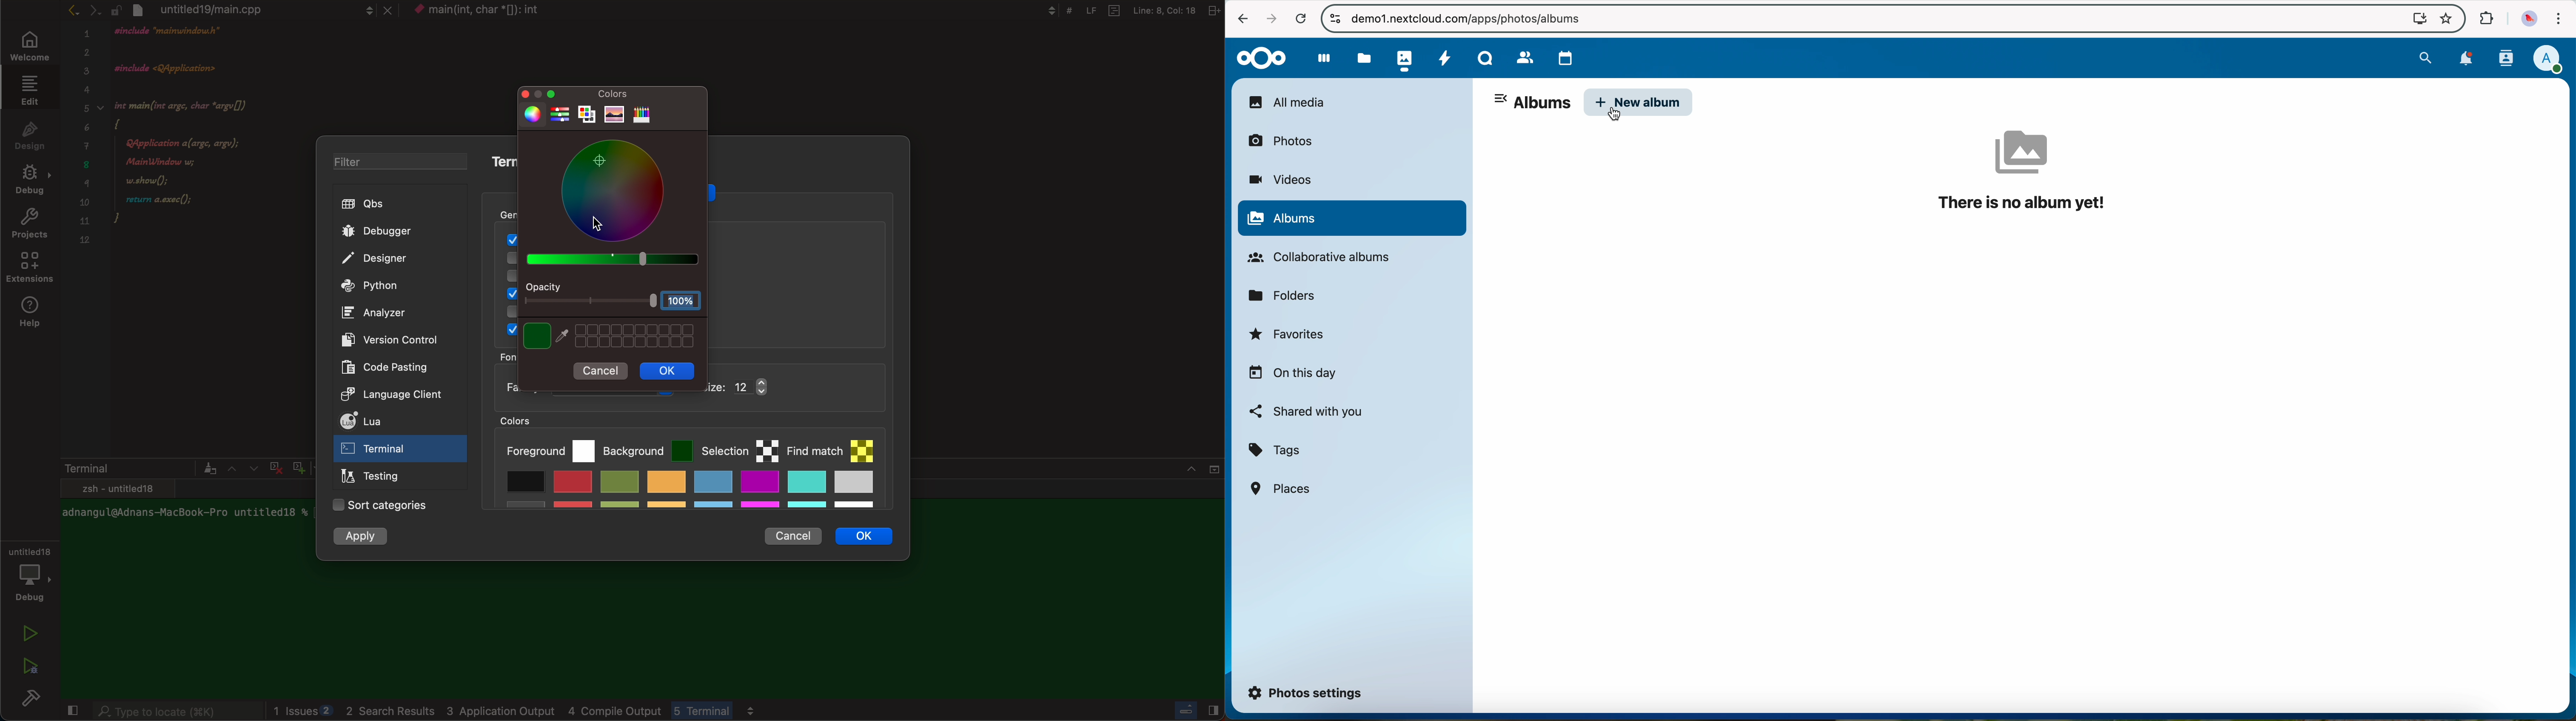  What do you see at coordinates (30, 134) in the screenshot?
I see `design` at bounding box center [30, 134].